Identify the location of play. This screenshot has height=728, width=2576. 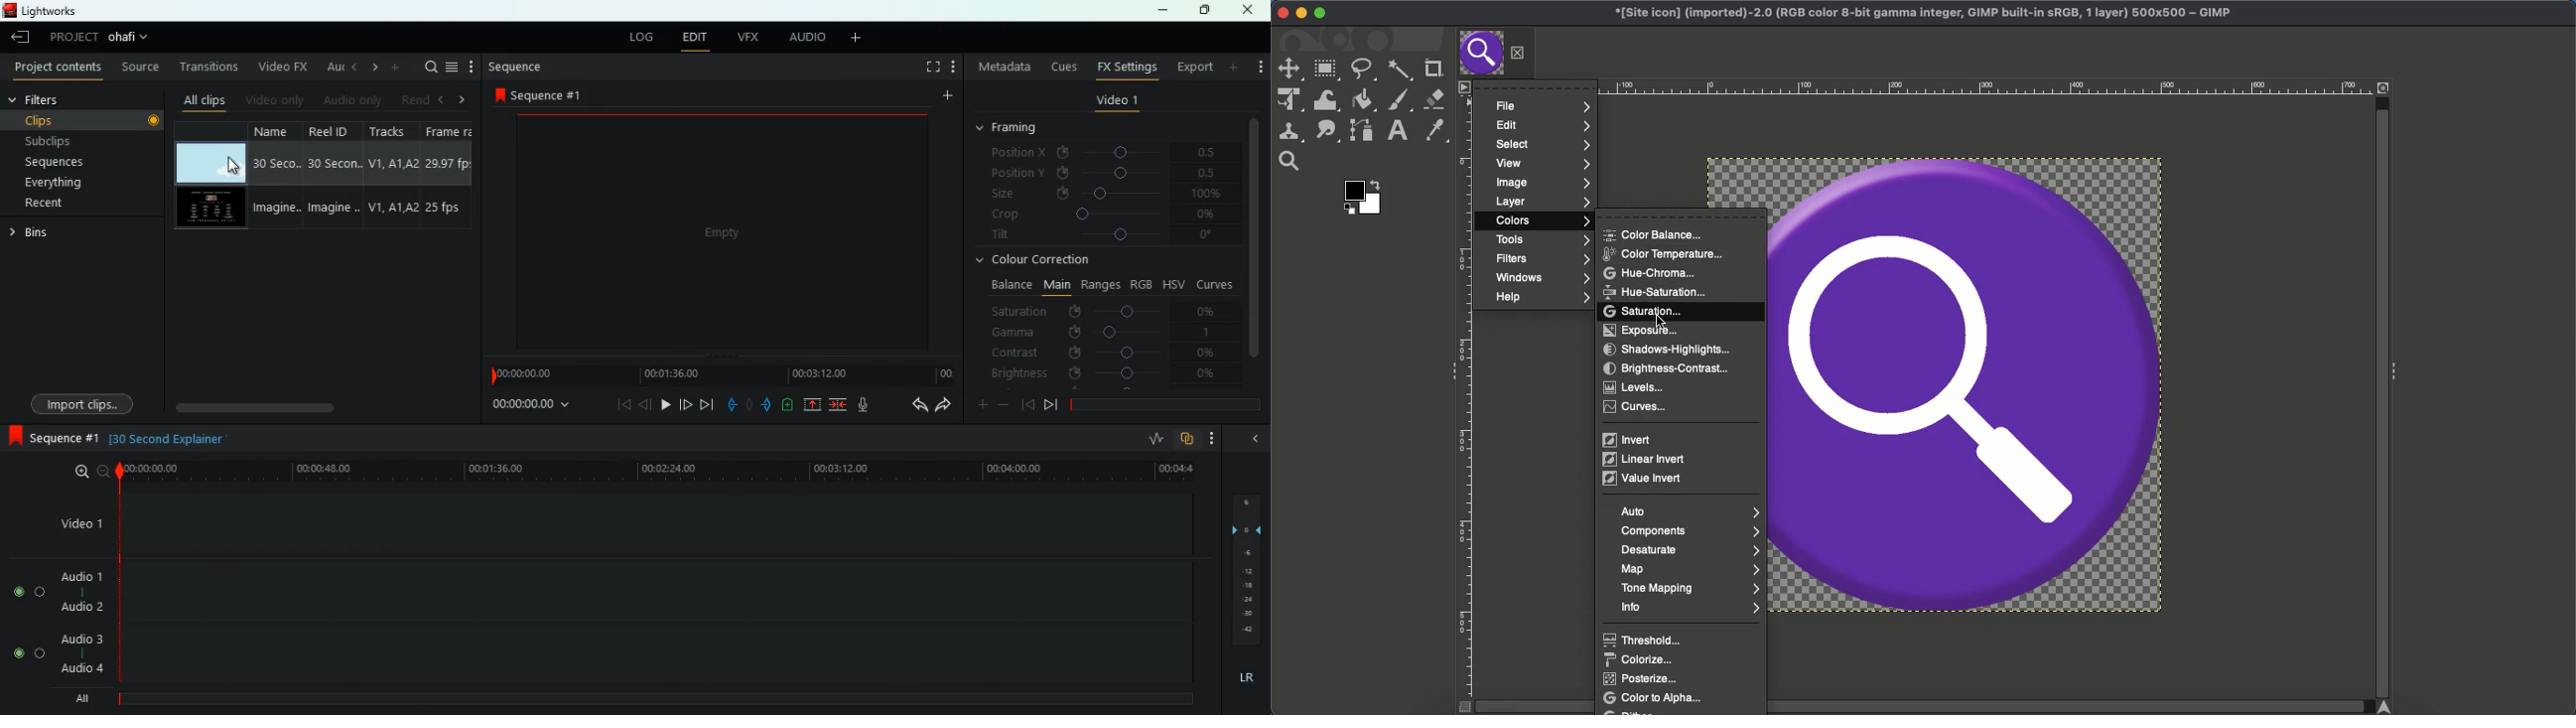
(662, 404).